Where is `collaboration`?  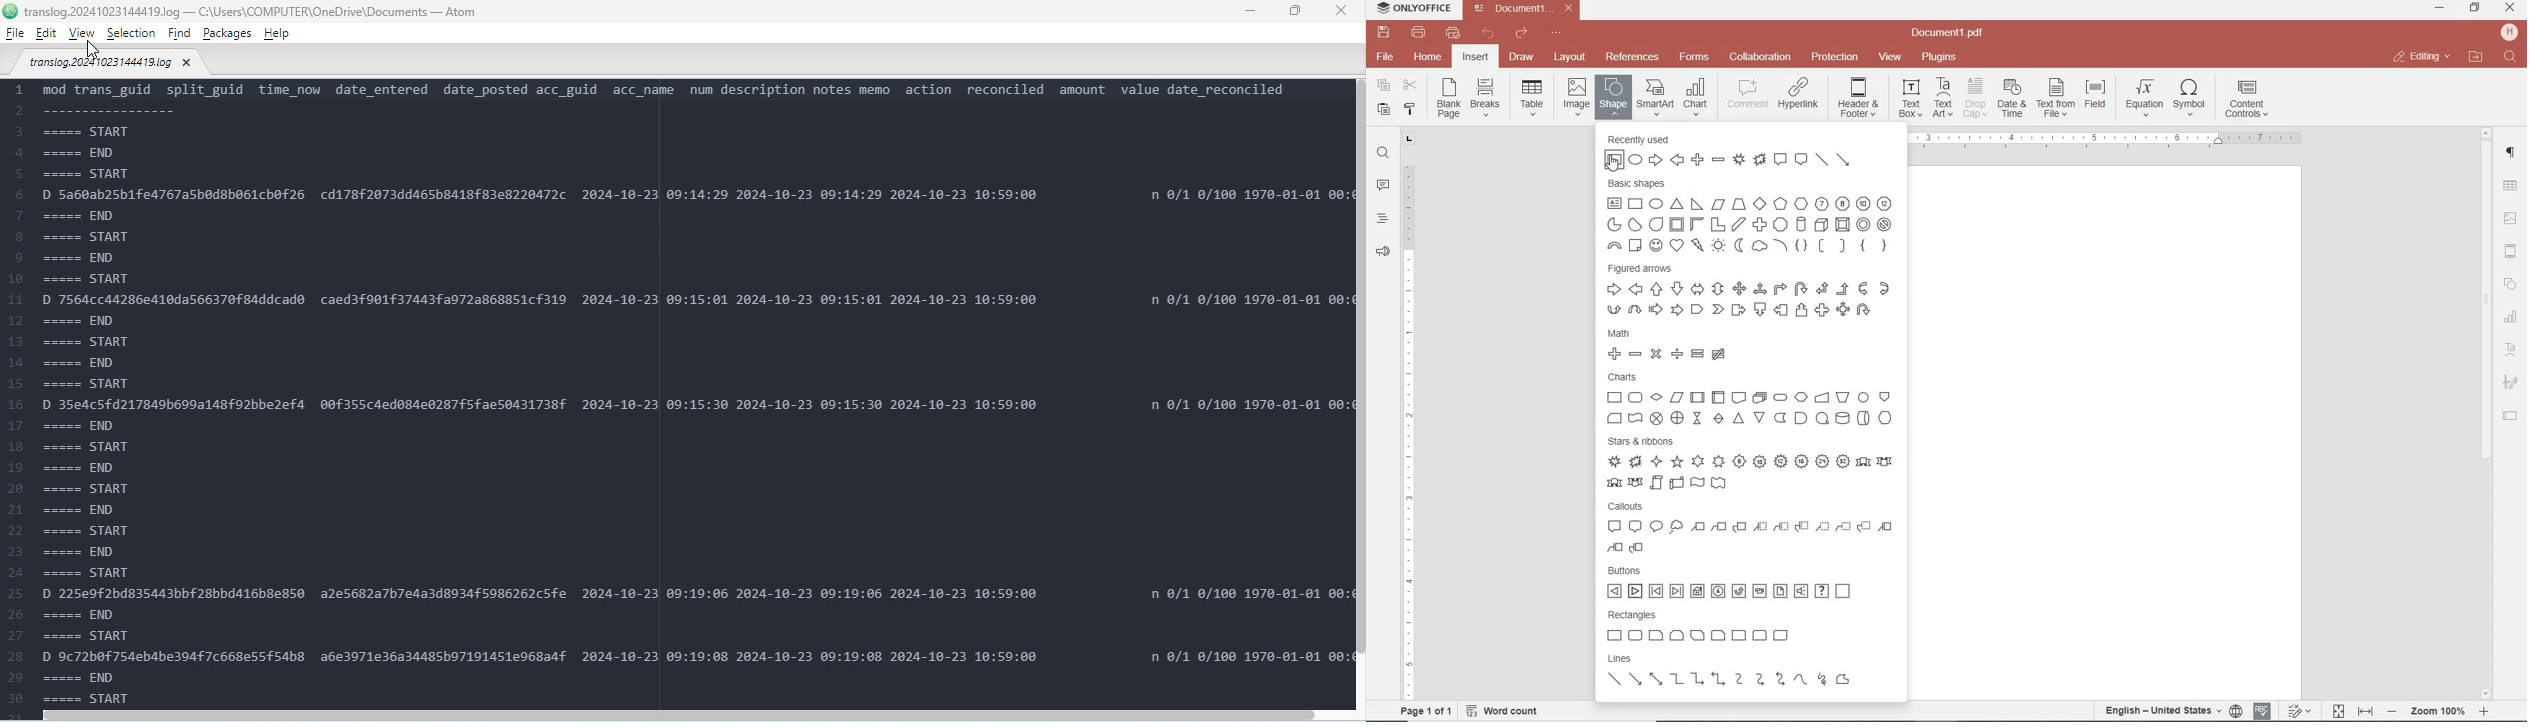
collaboration is located at coordinates (1760, 57).